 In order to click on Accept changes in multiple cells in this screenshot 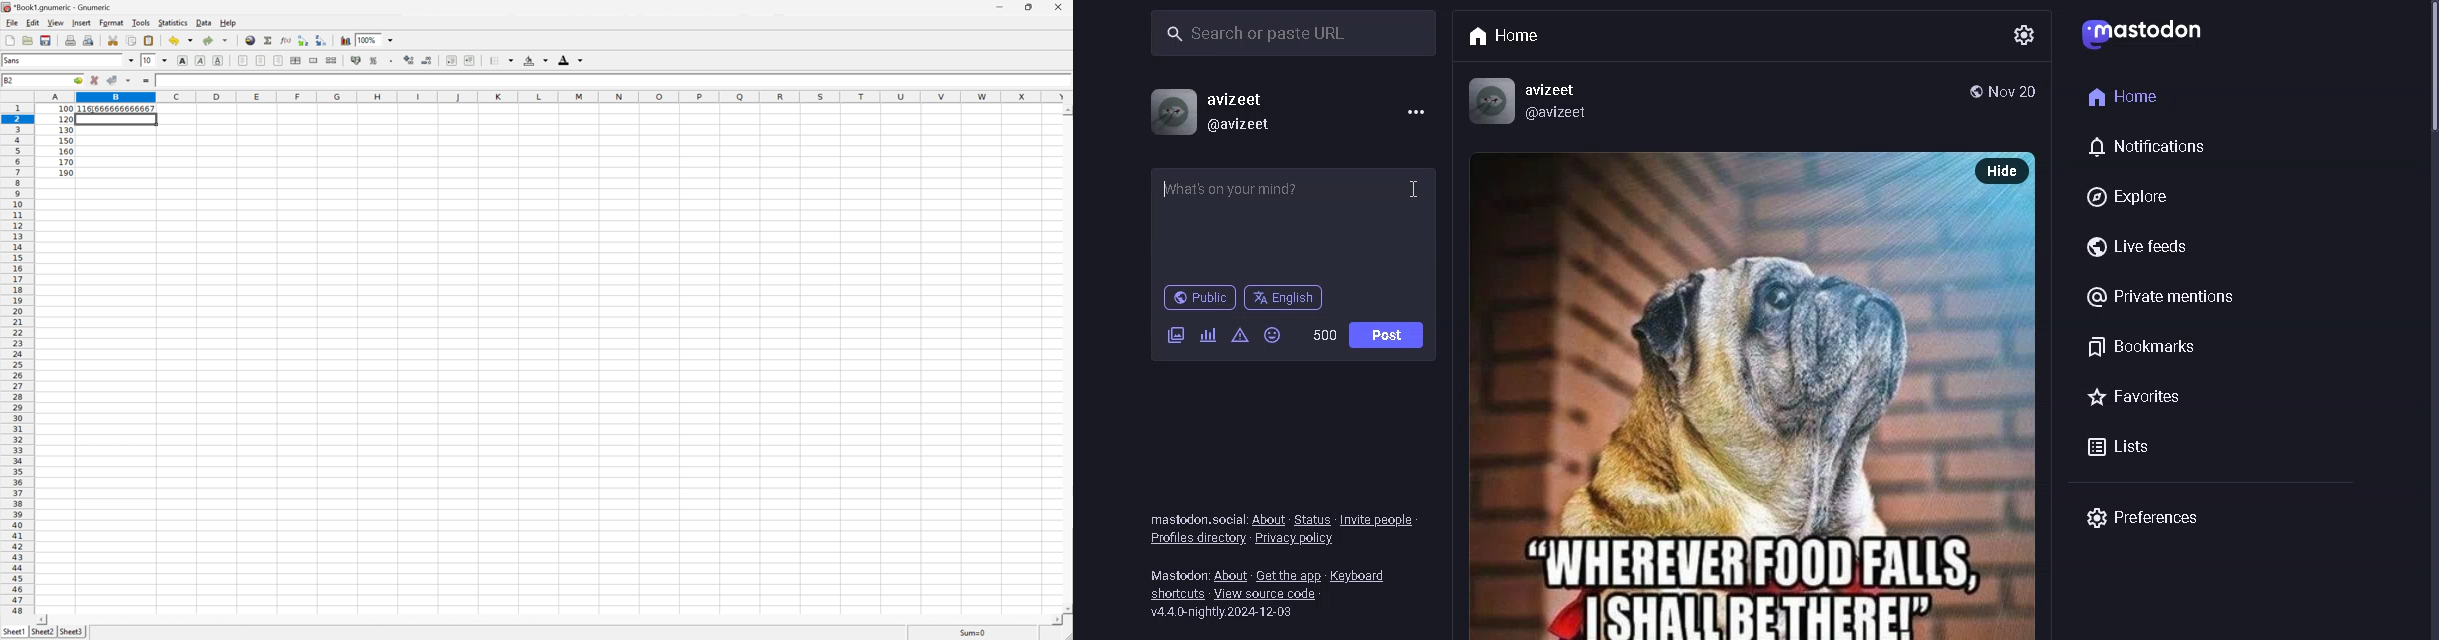, I will do `click(128, 81)`.